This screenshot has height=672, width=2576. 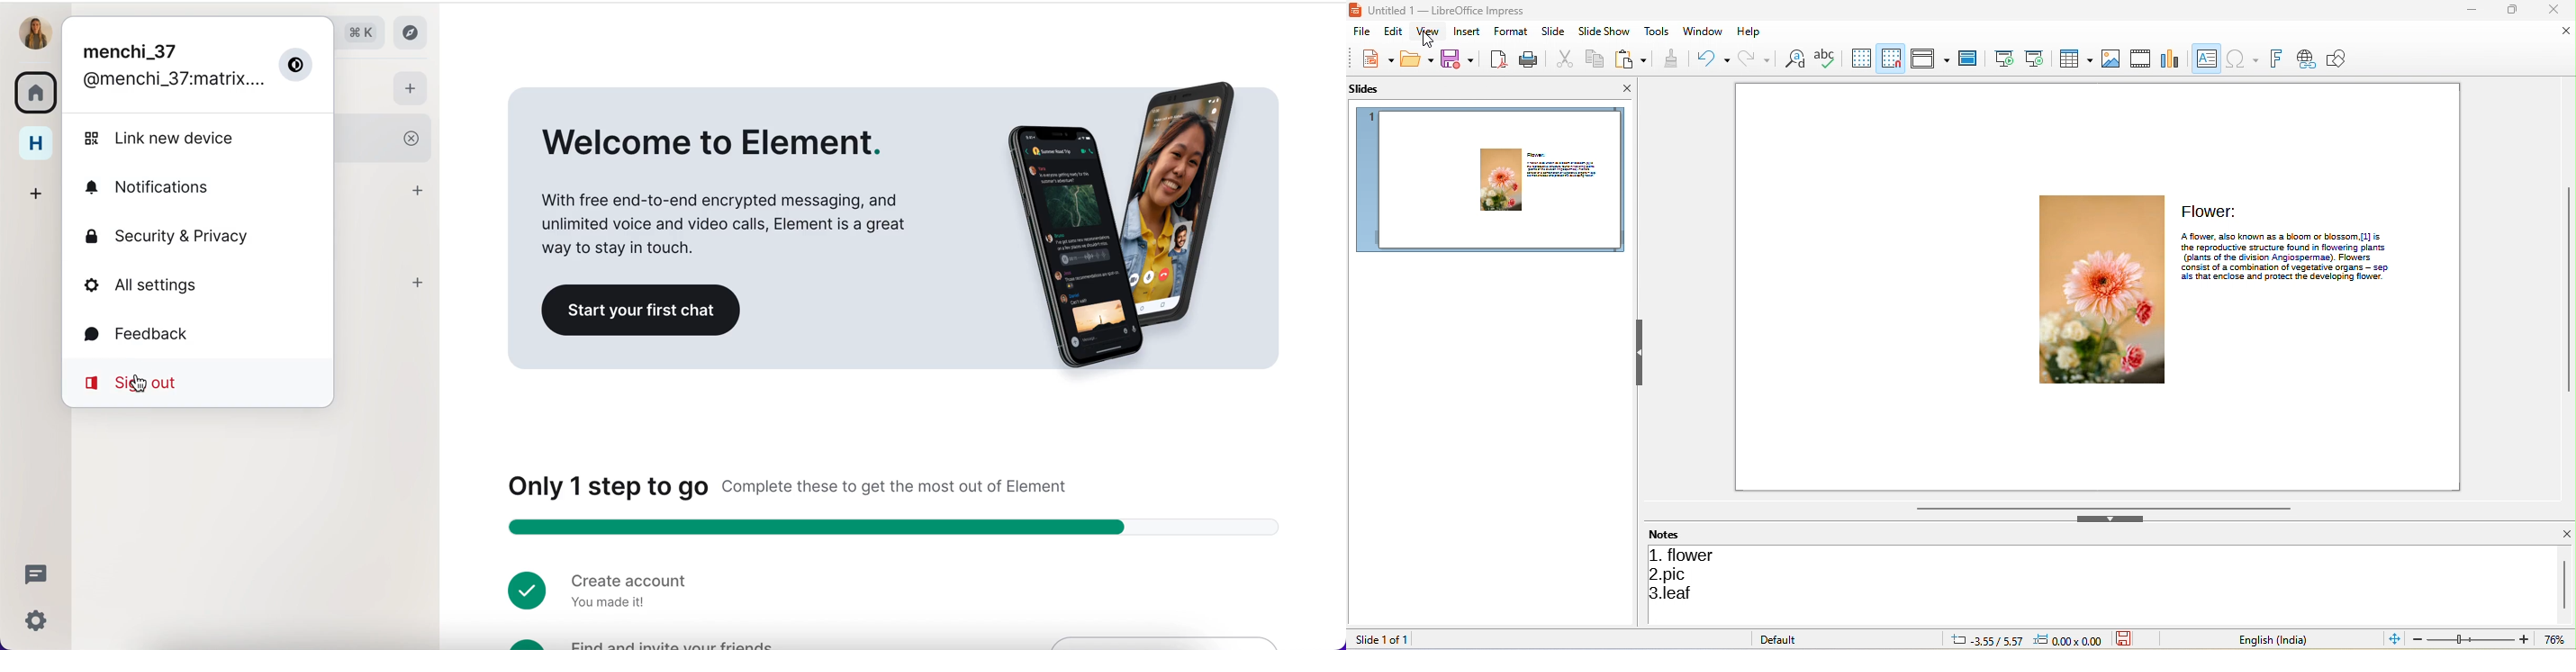 What do you see at coordinates (1604, 32) in the screenshot?
I see `slideshow` at bounding box center [1604, 32].